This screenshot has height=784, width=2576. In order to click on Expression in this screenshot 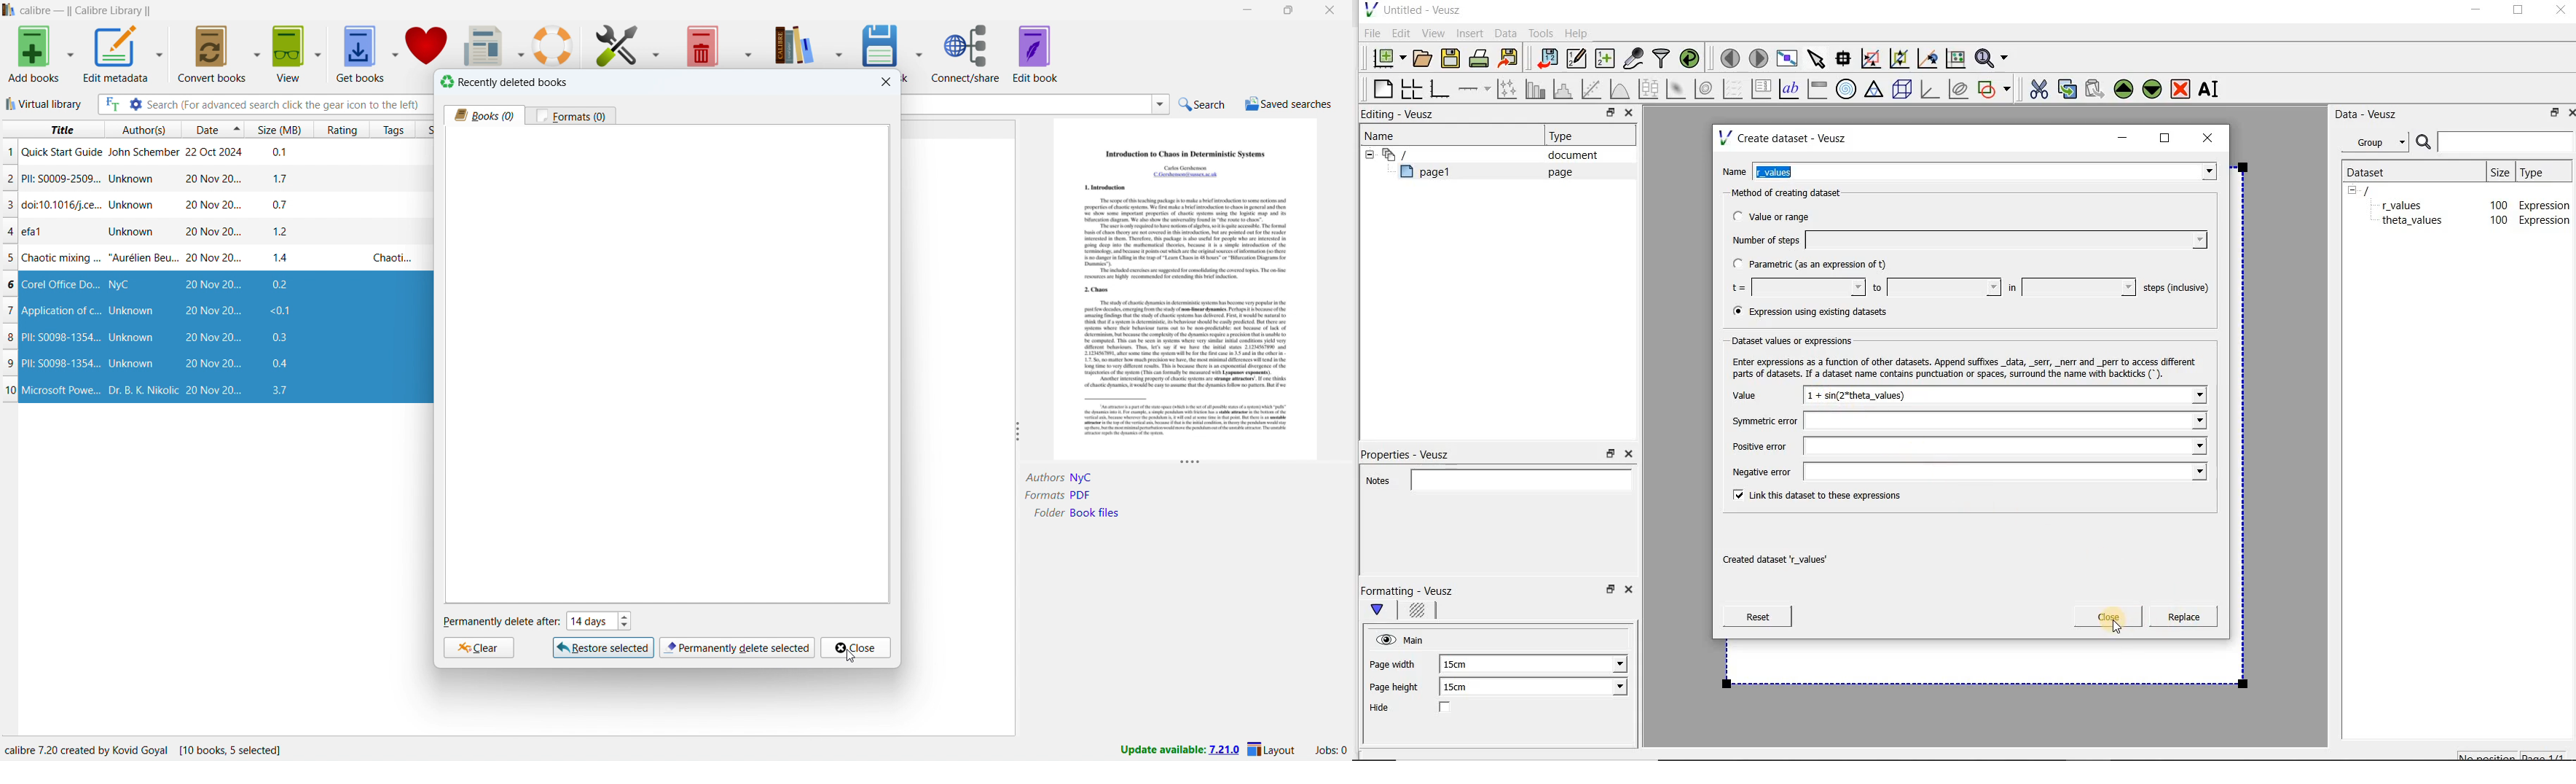, I will do `click(2542, 202)`.